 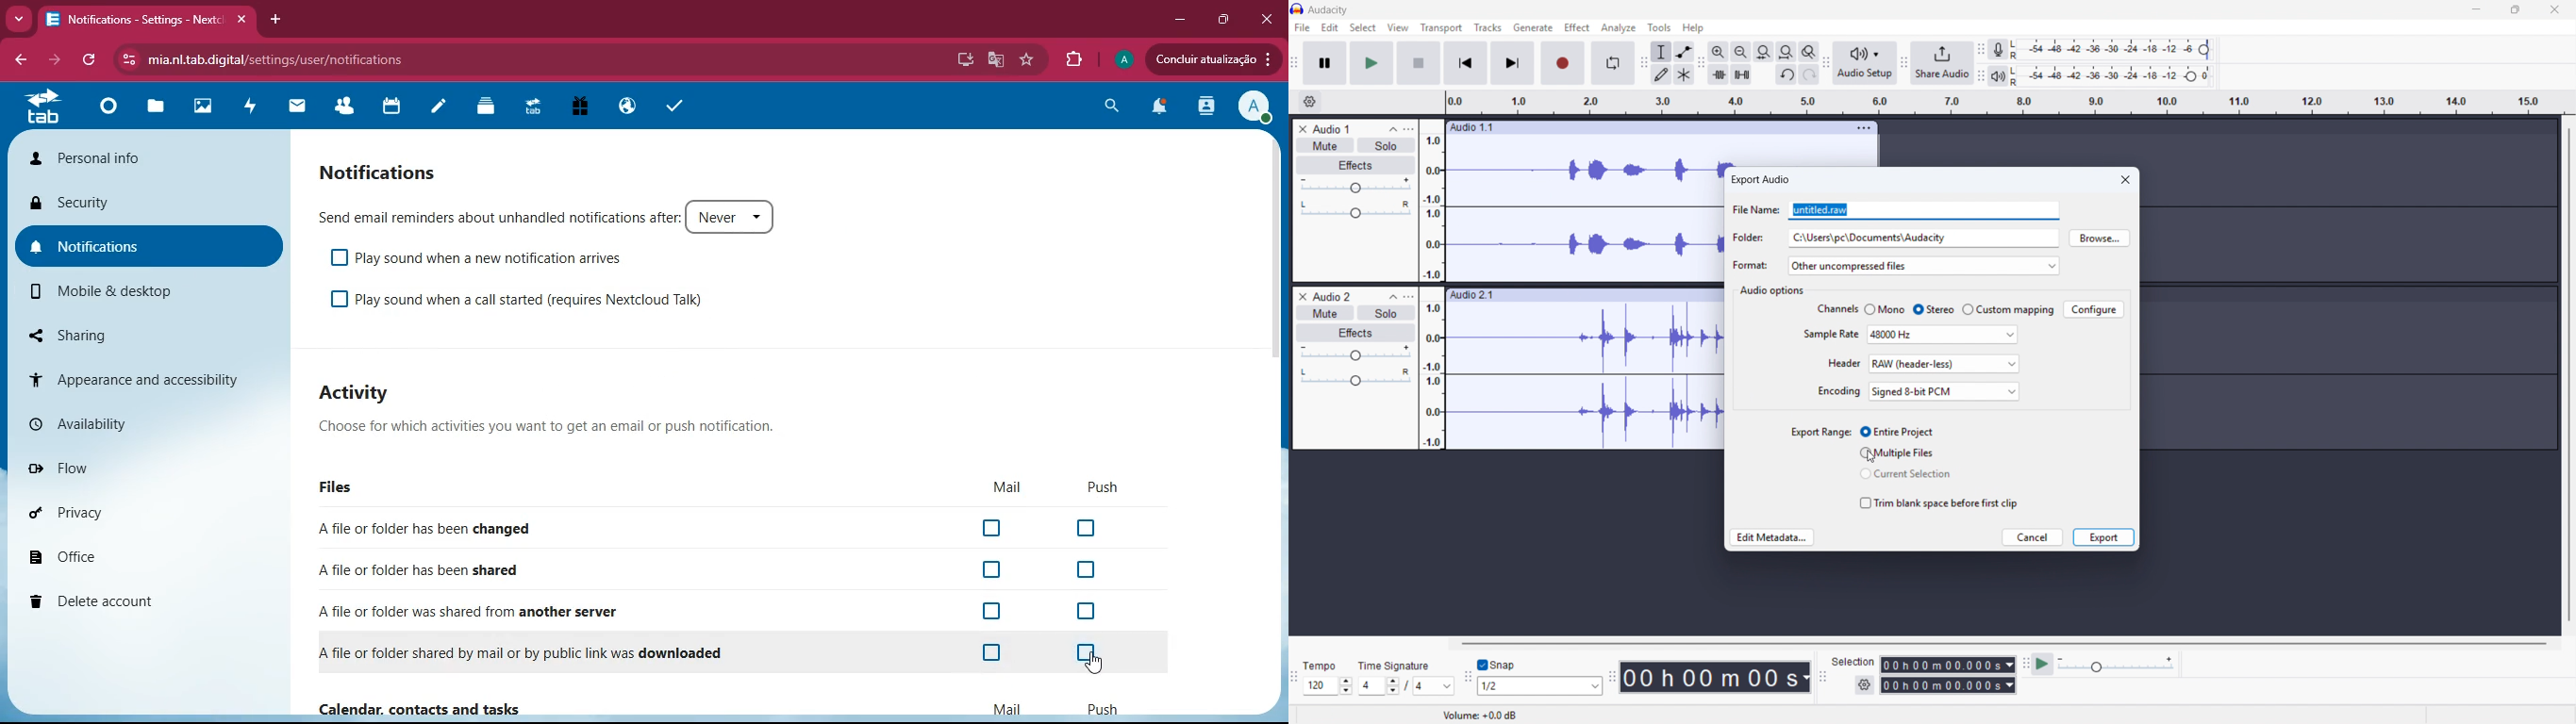 What do you see at coordinates (1088, 611) in the screenshot?
I see `off` at bounding box center [1088, 611].